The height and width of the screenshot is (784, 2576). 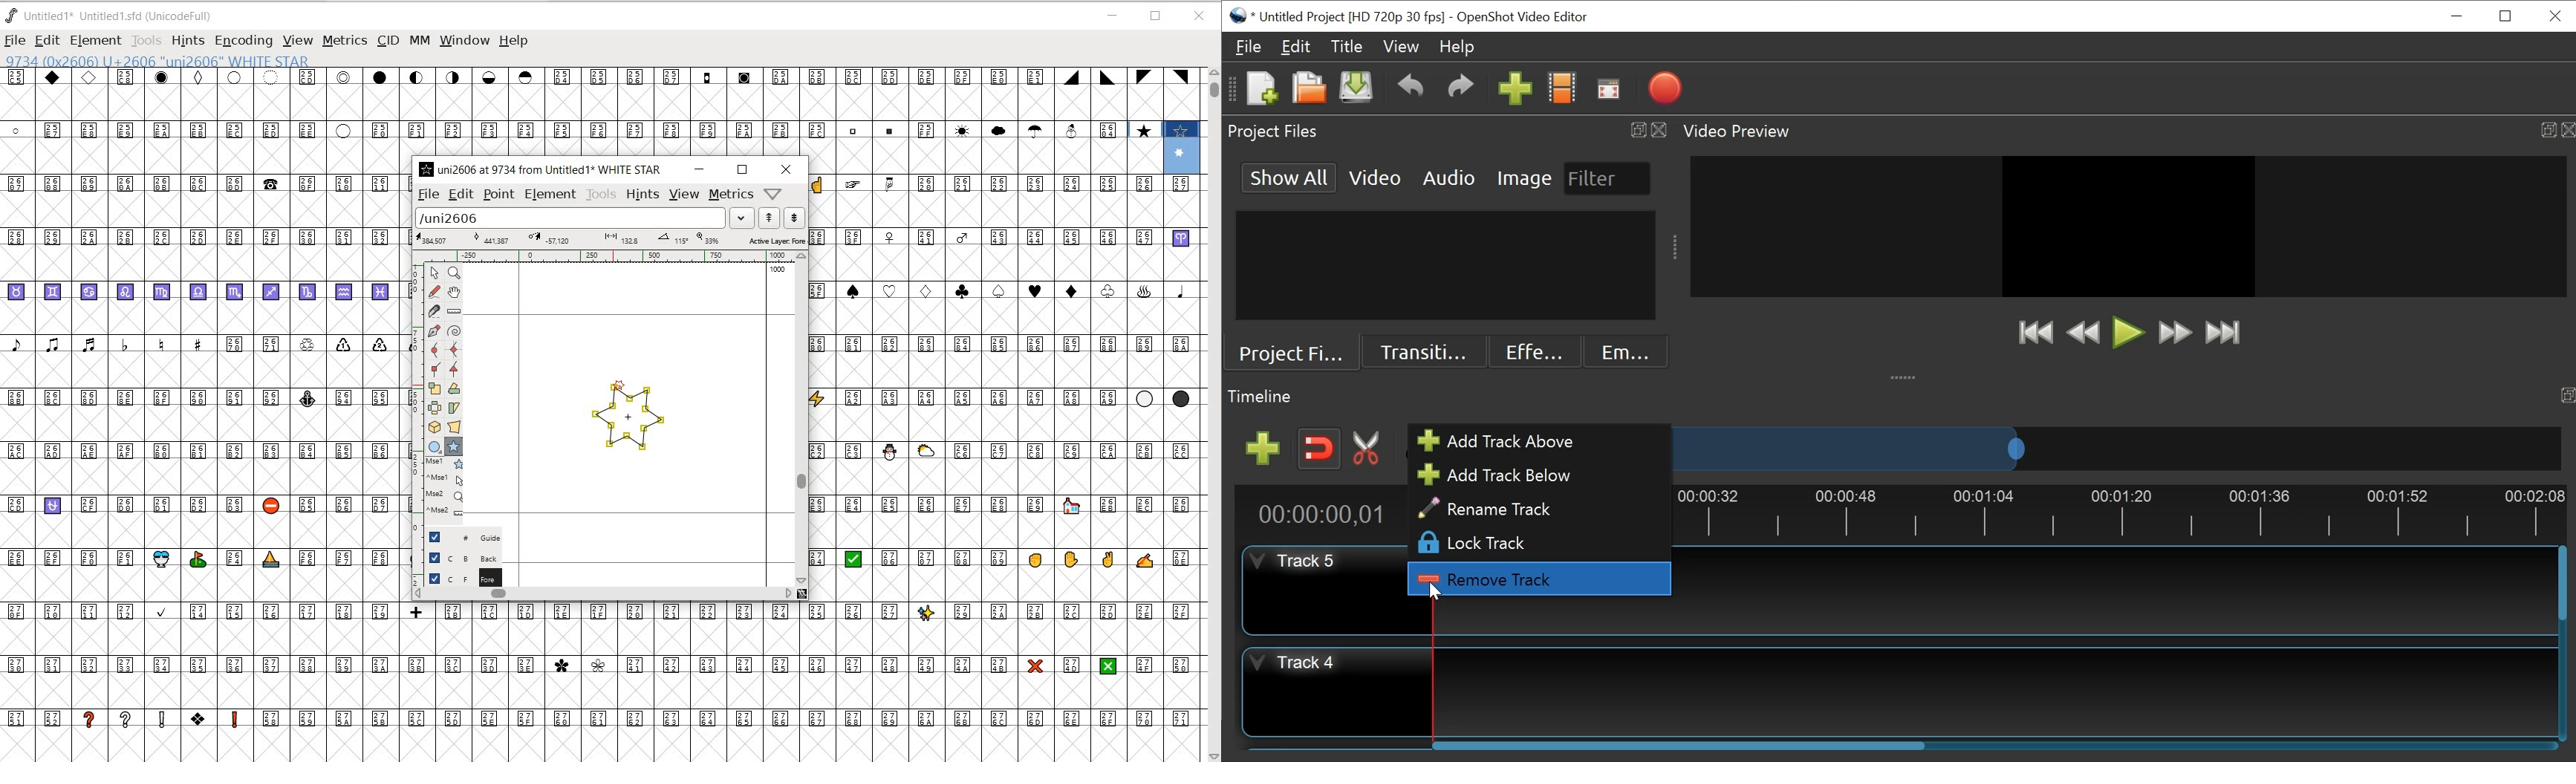 I want to click on POINTER, so click(x=433, y=273).